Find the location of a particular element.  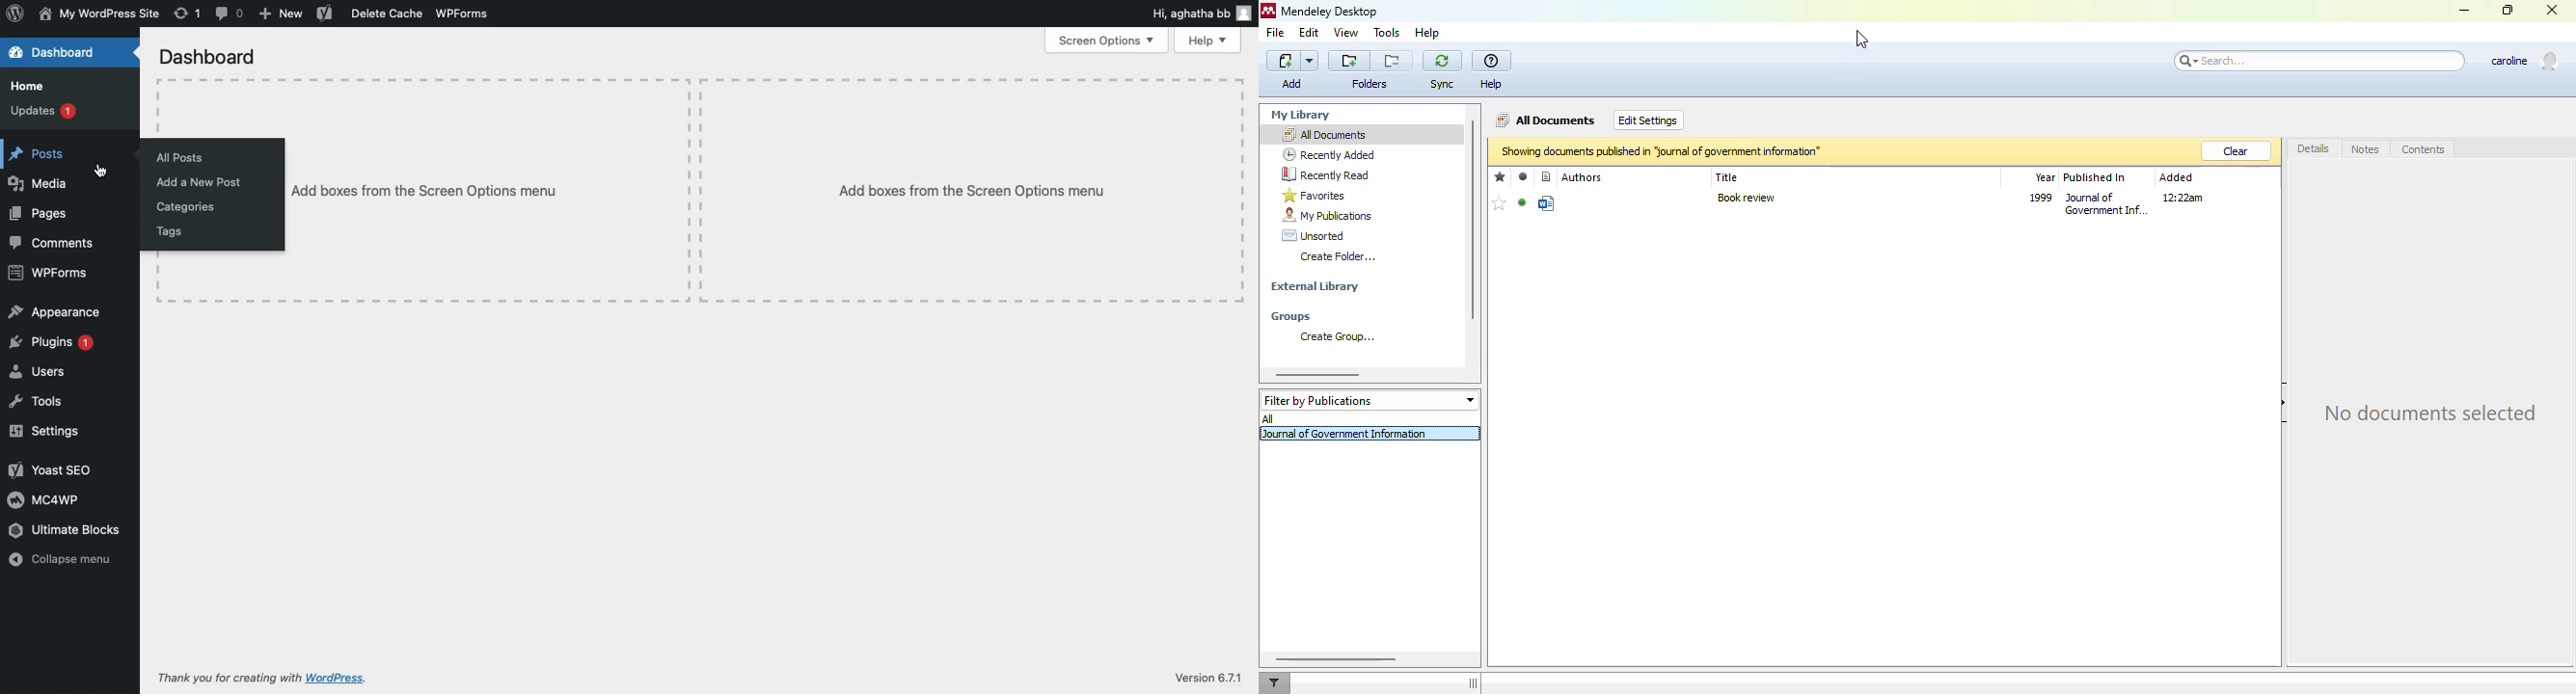

Remove folder is located at coordinates (1392, 61).